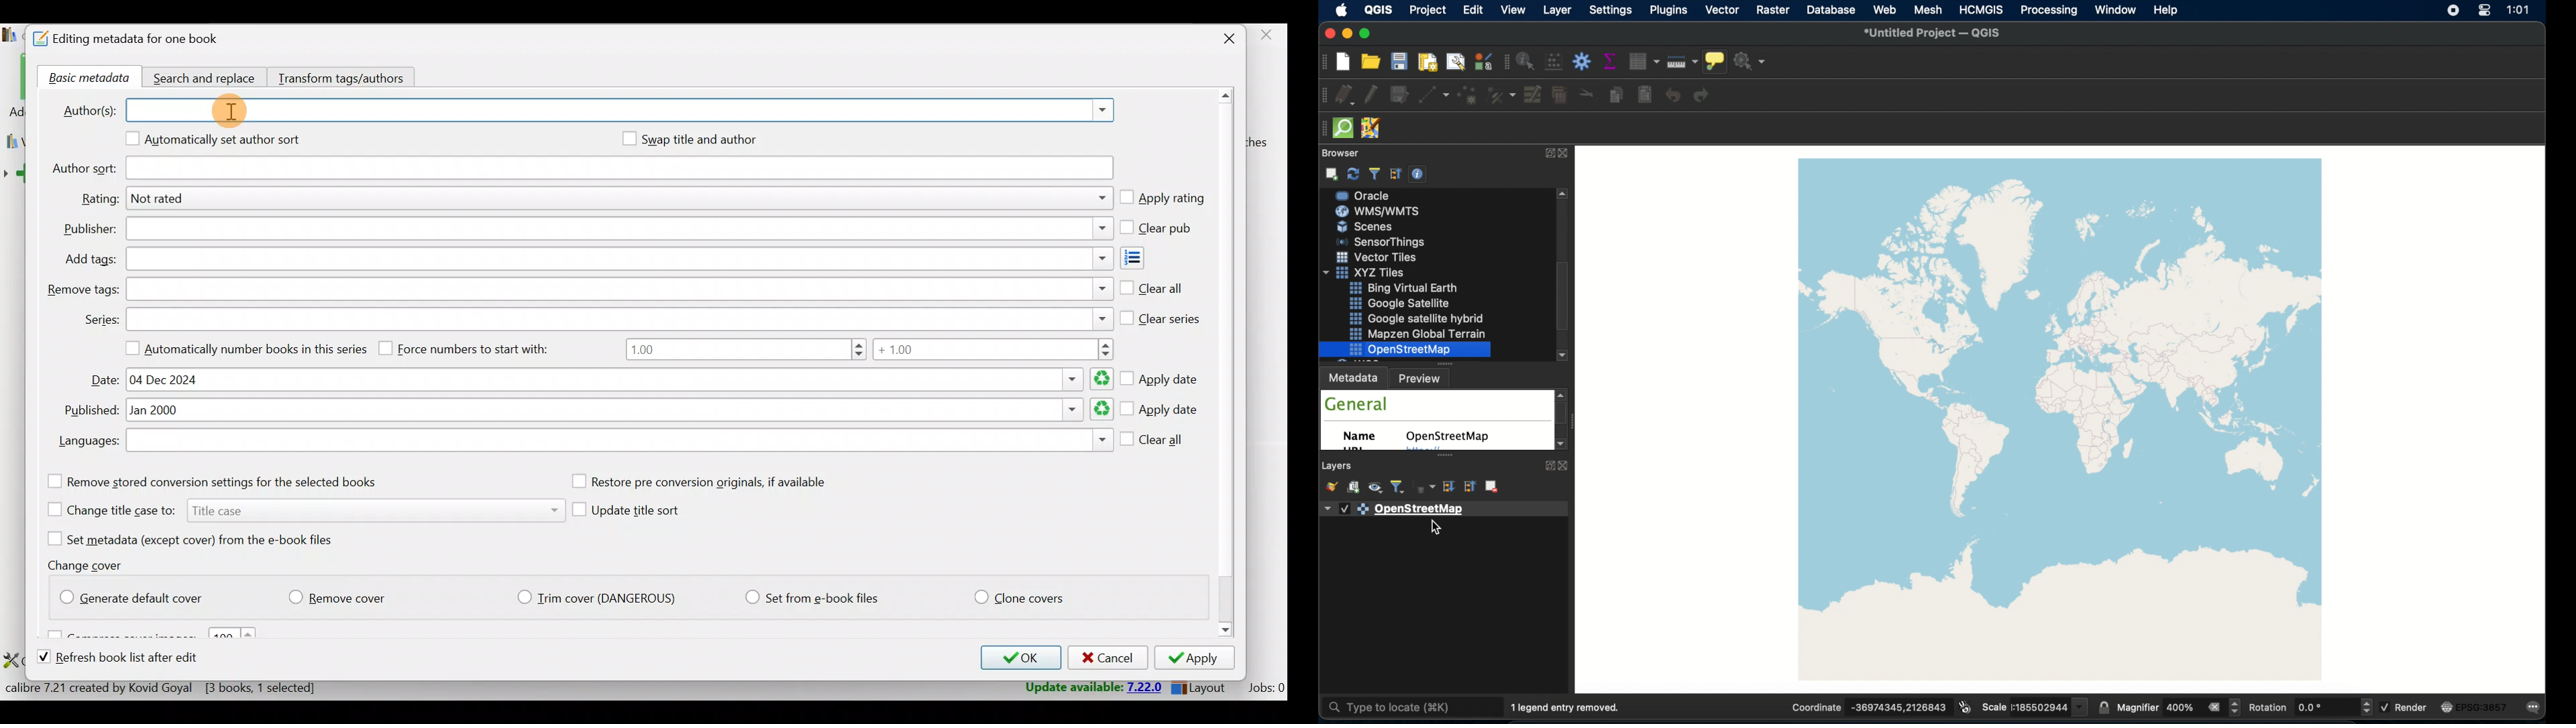 The image size is (2576, 728). I want to click on Transform tags/authors, so click(347, 76).